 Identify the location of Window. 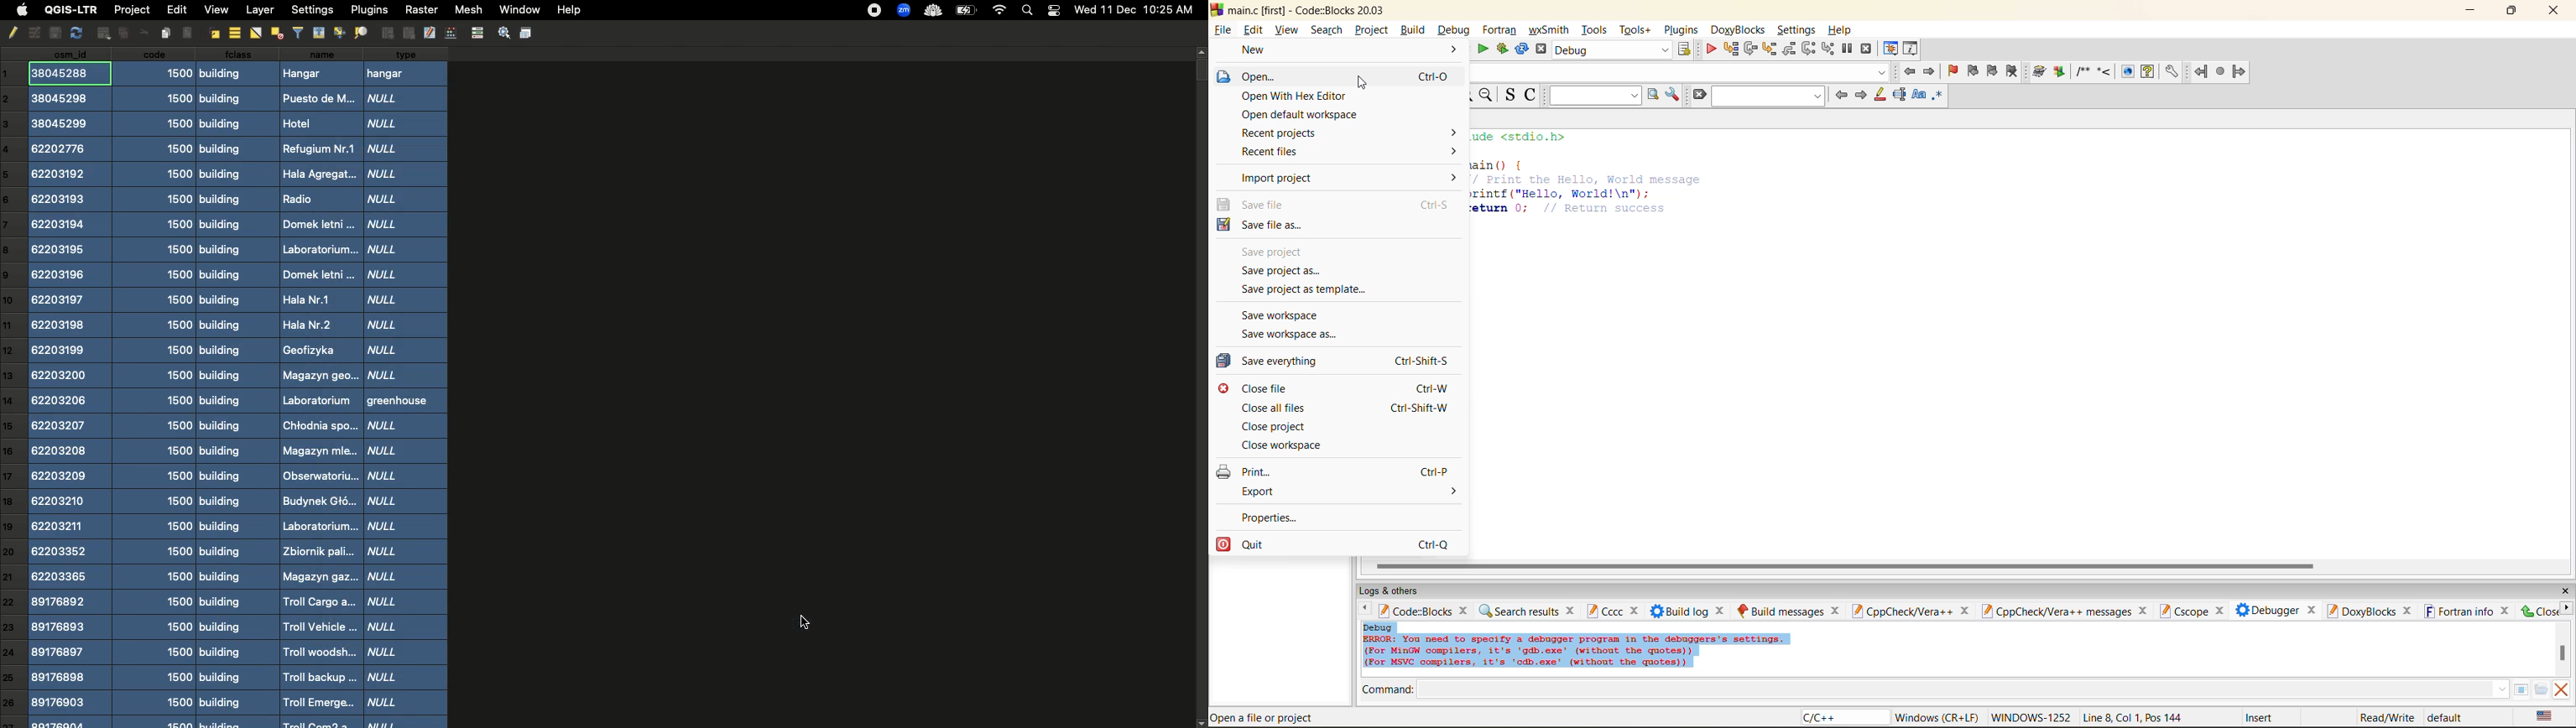
(517, 8).